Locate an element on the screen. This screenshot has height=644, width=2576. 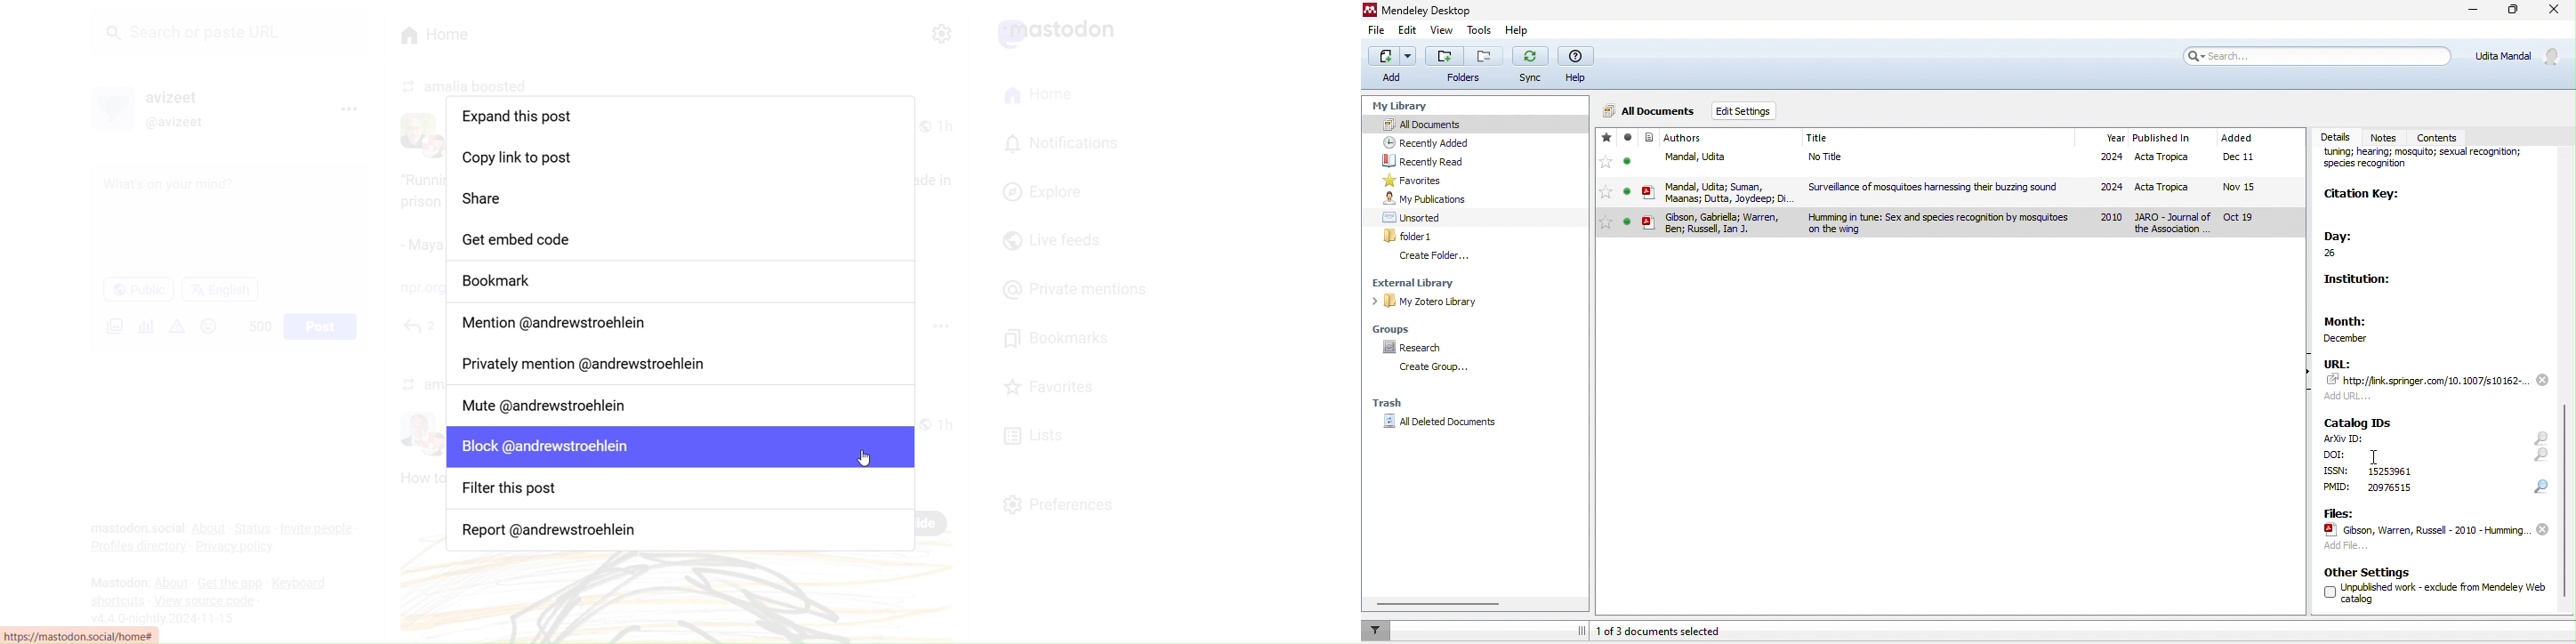
Mute User is located at coordinates (682, 406).